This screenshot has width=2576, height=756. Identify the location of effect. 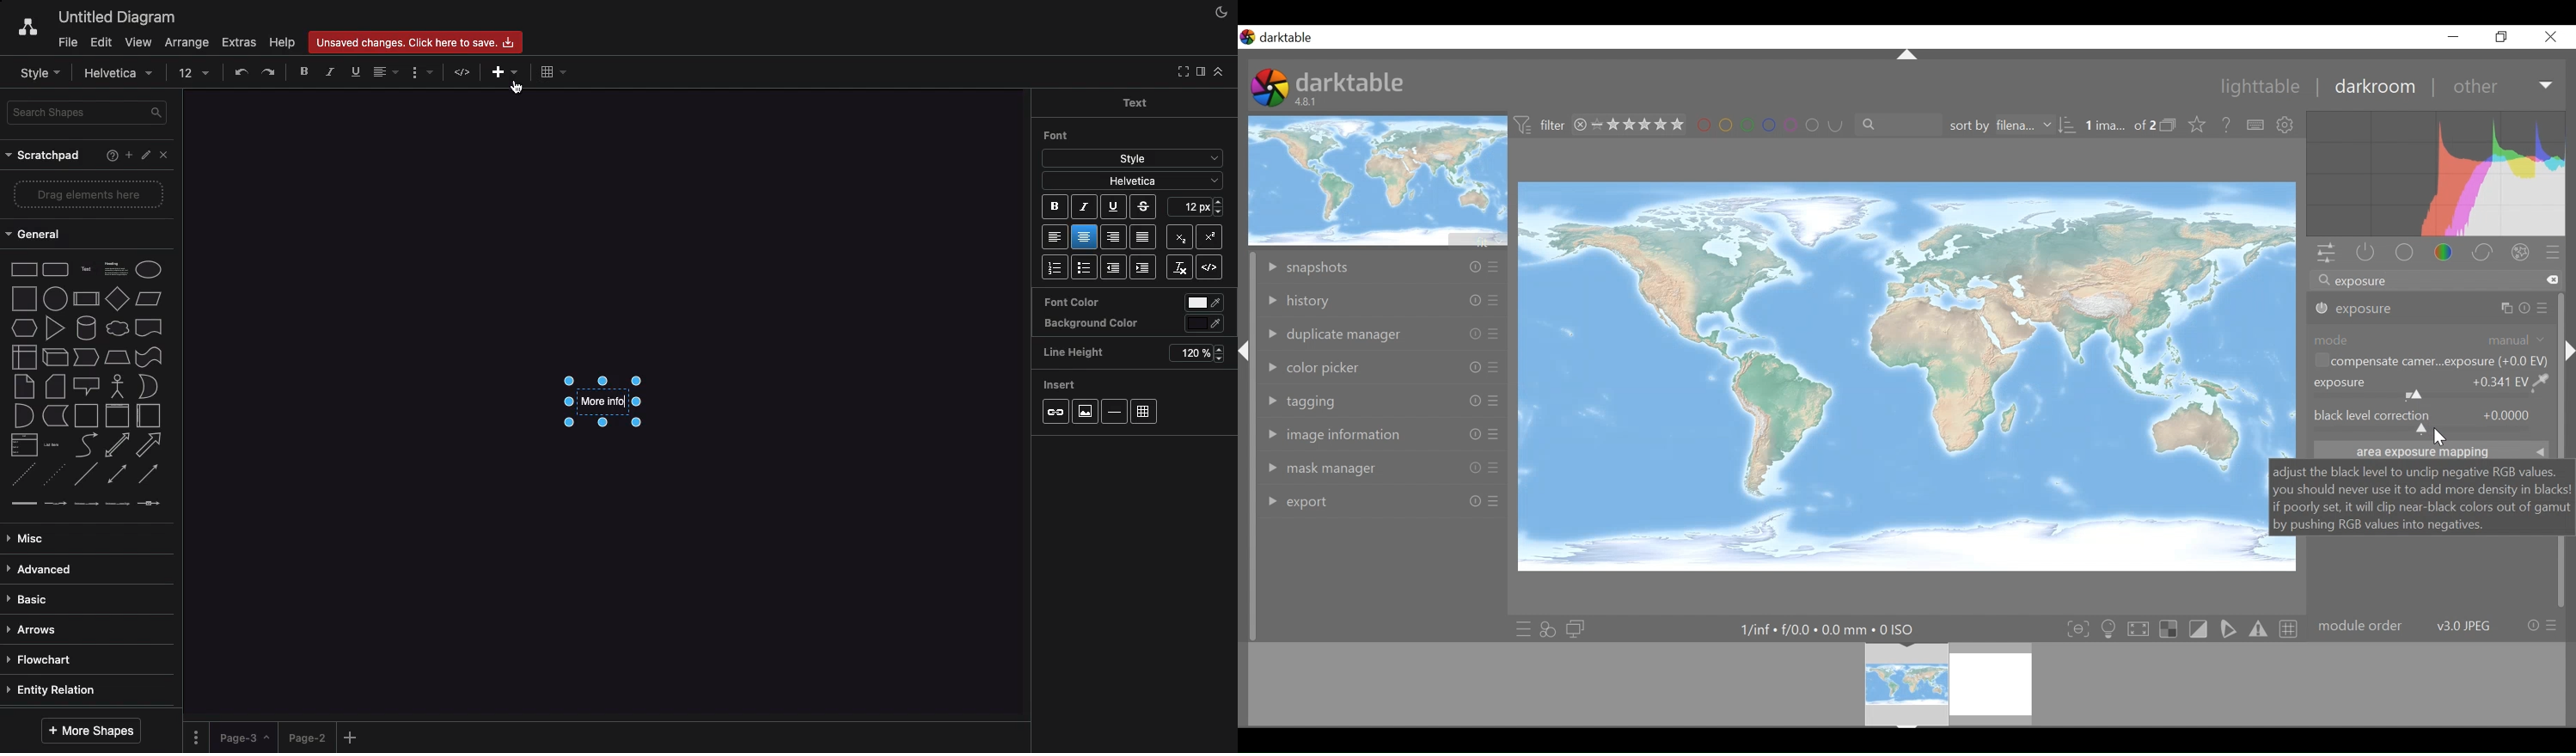
(2521, 251).